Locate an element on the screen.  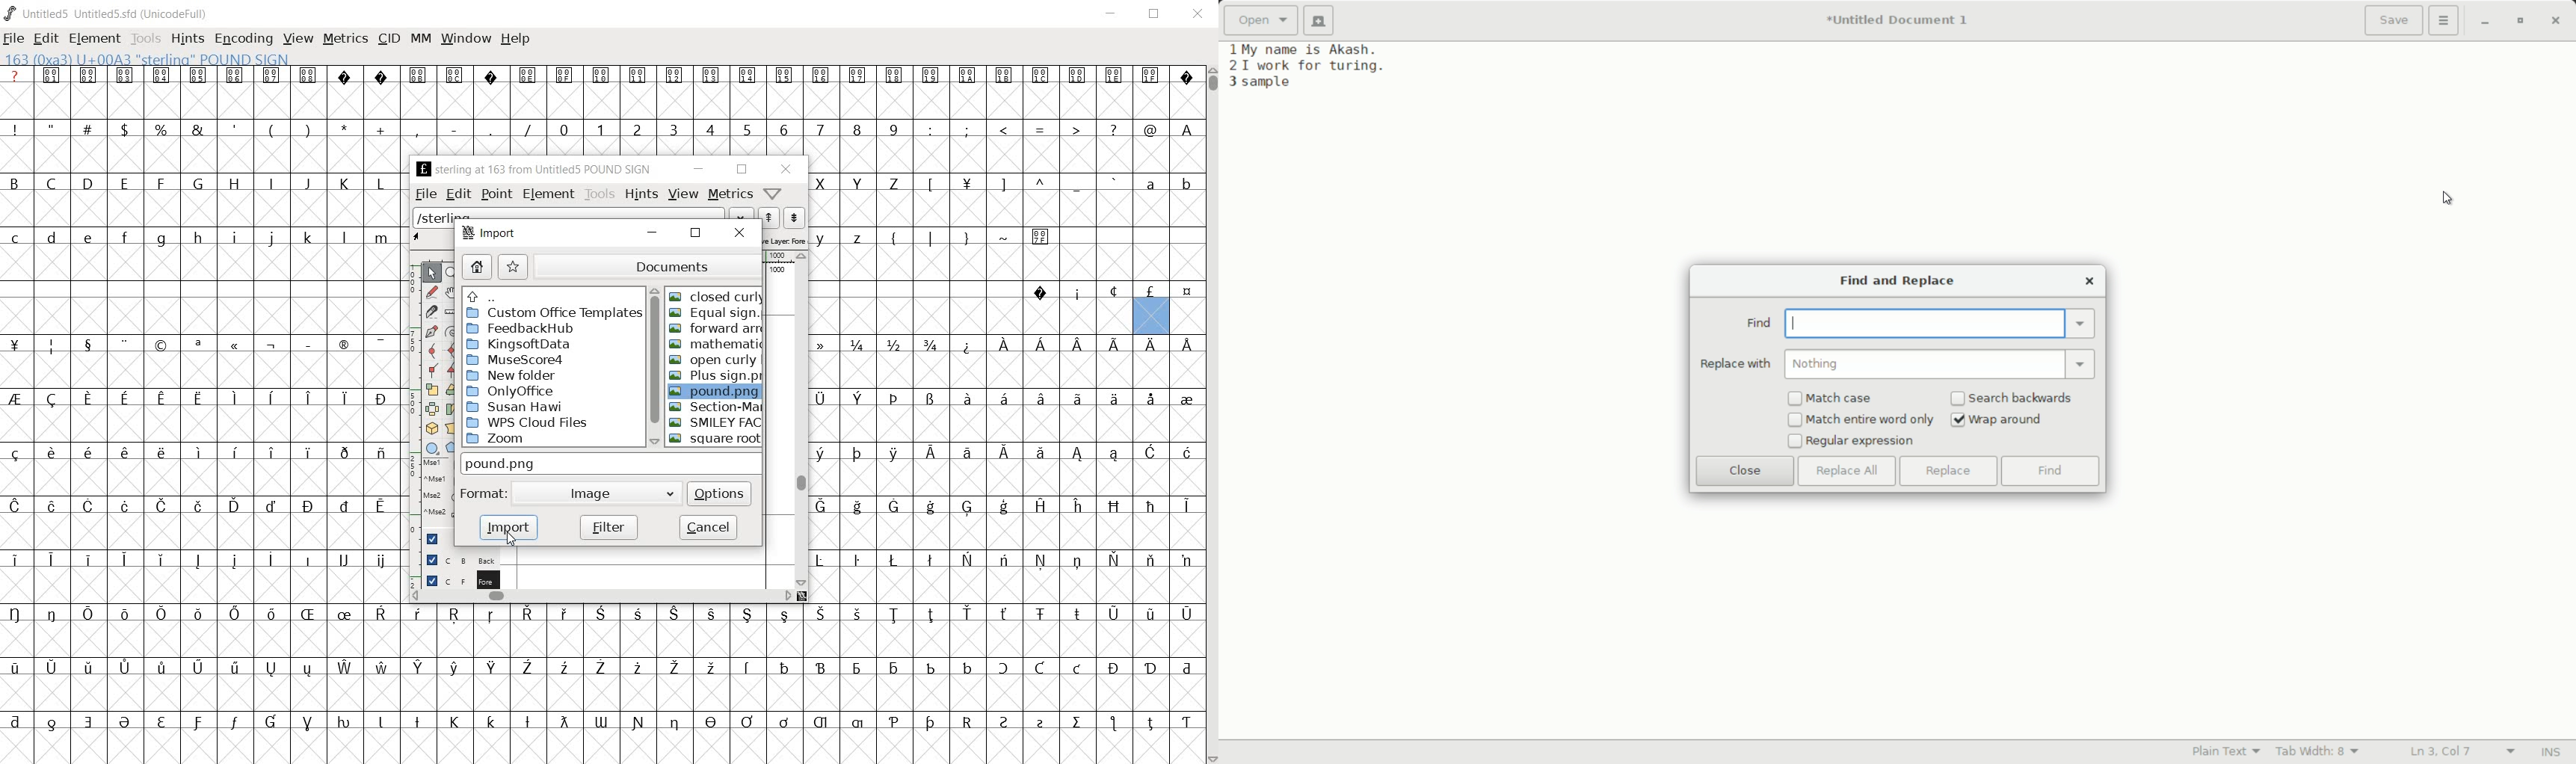
Symbol is located at coordinates (1114, 668).